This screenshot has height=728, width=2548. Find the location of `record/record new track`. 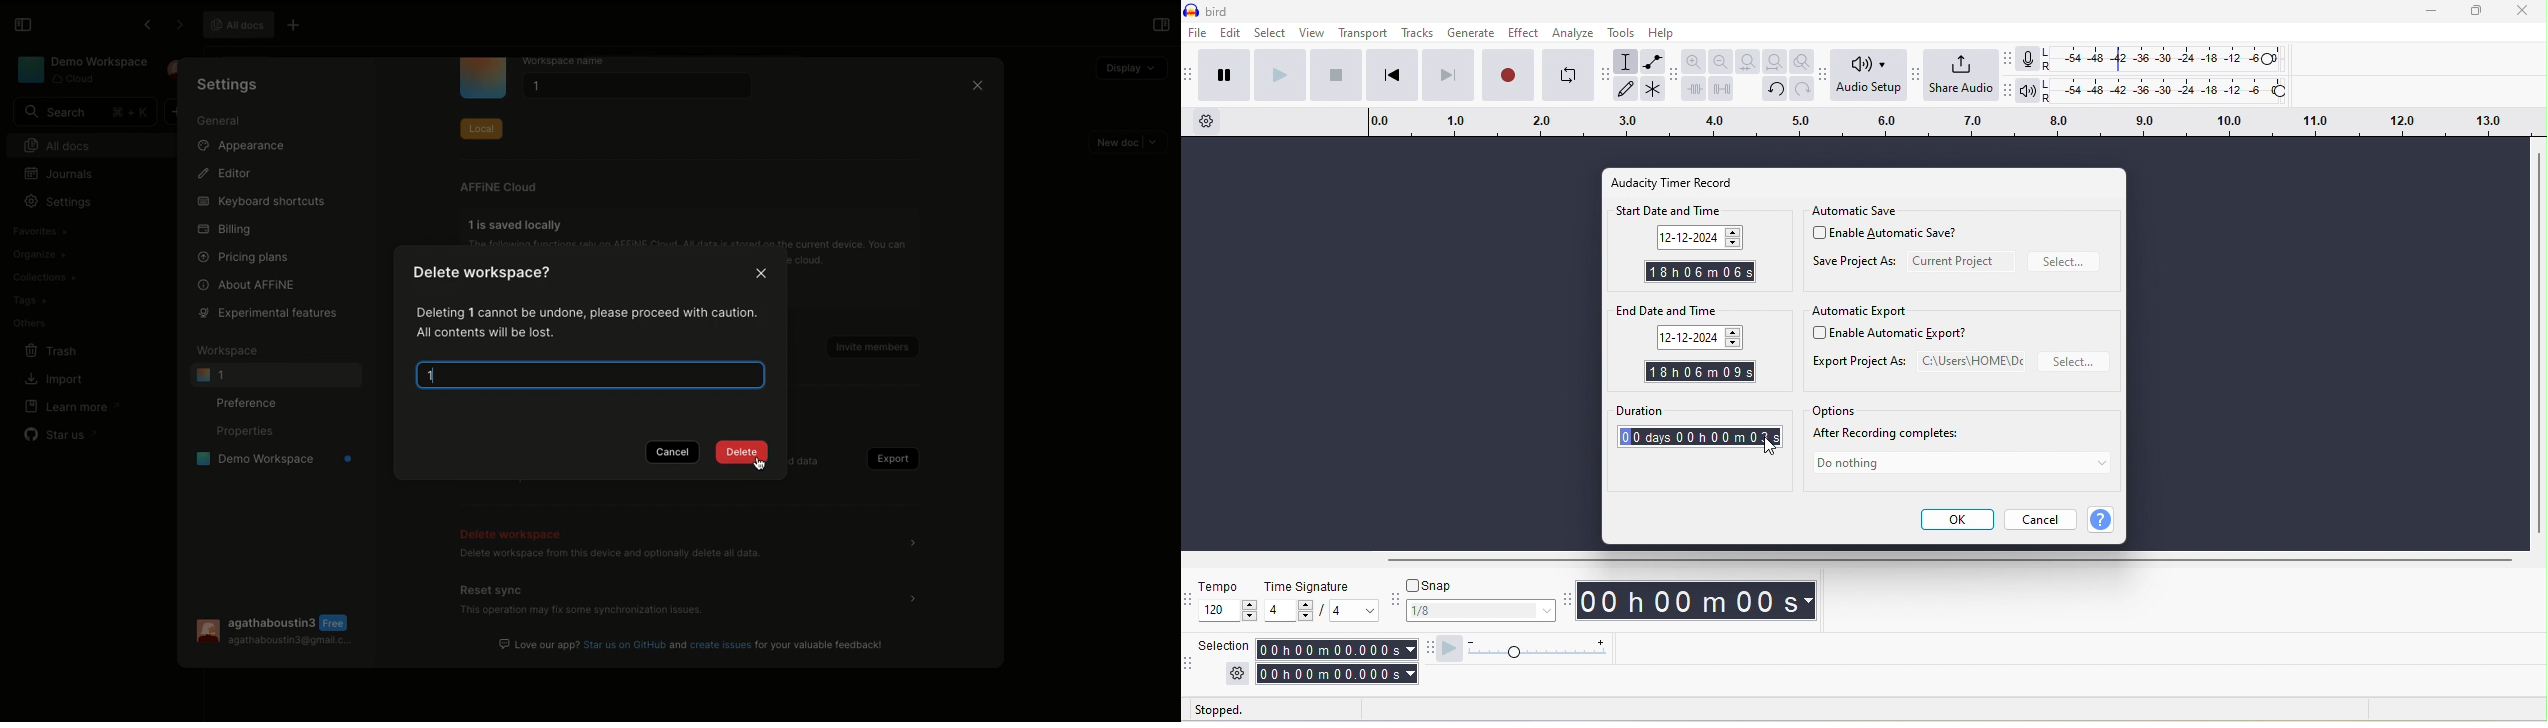

record/record new track is located at coordinates (1506, 75).